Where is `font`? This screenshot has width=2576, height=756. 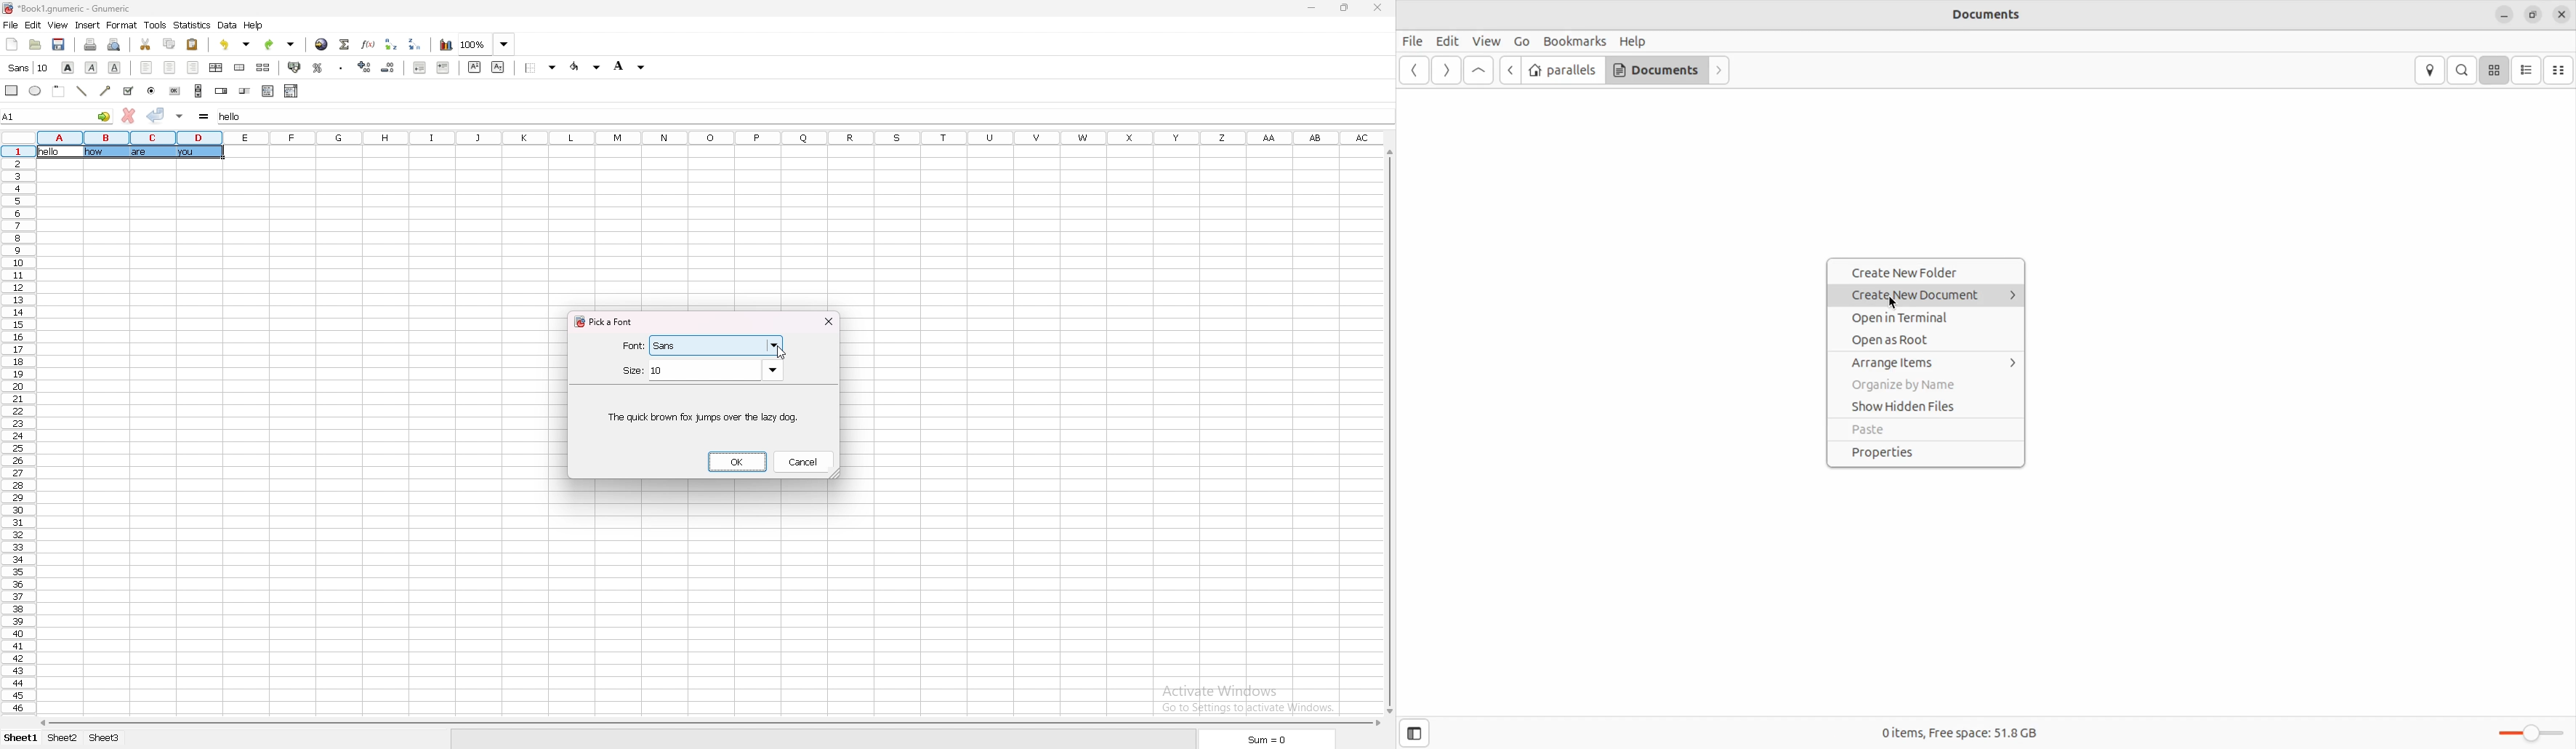 font is located at coordinates (701, 346).